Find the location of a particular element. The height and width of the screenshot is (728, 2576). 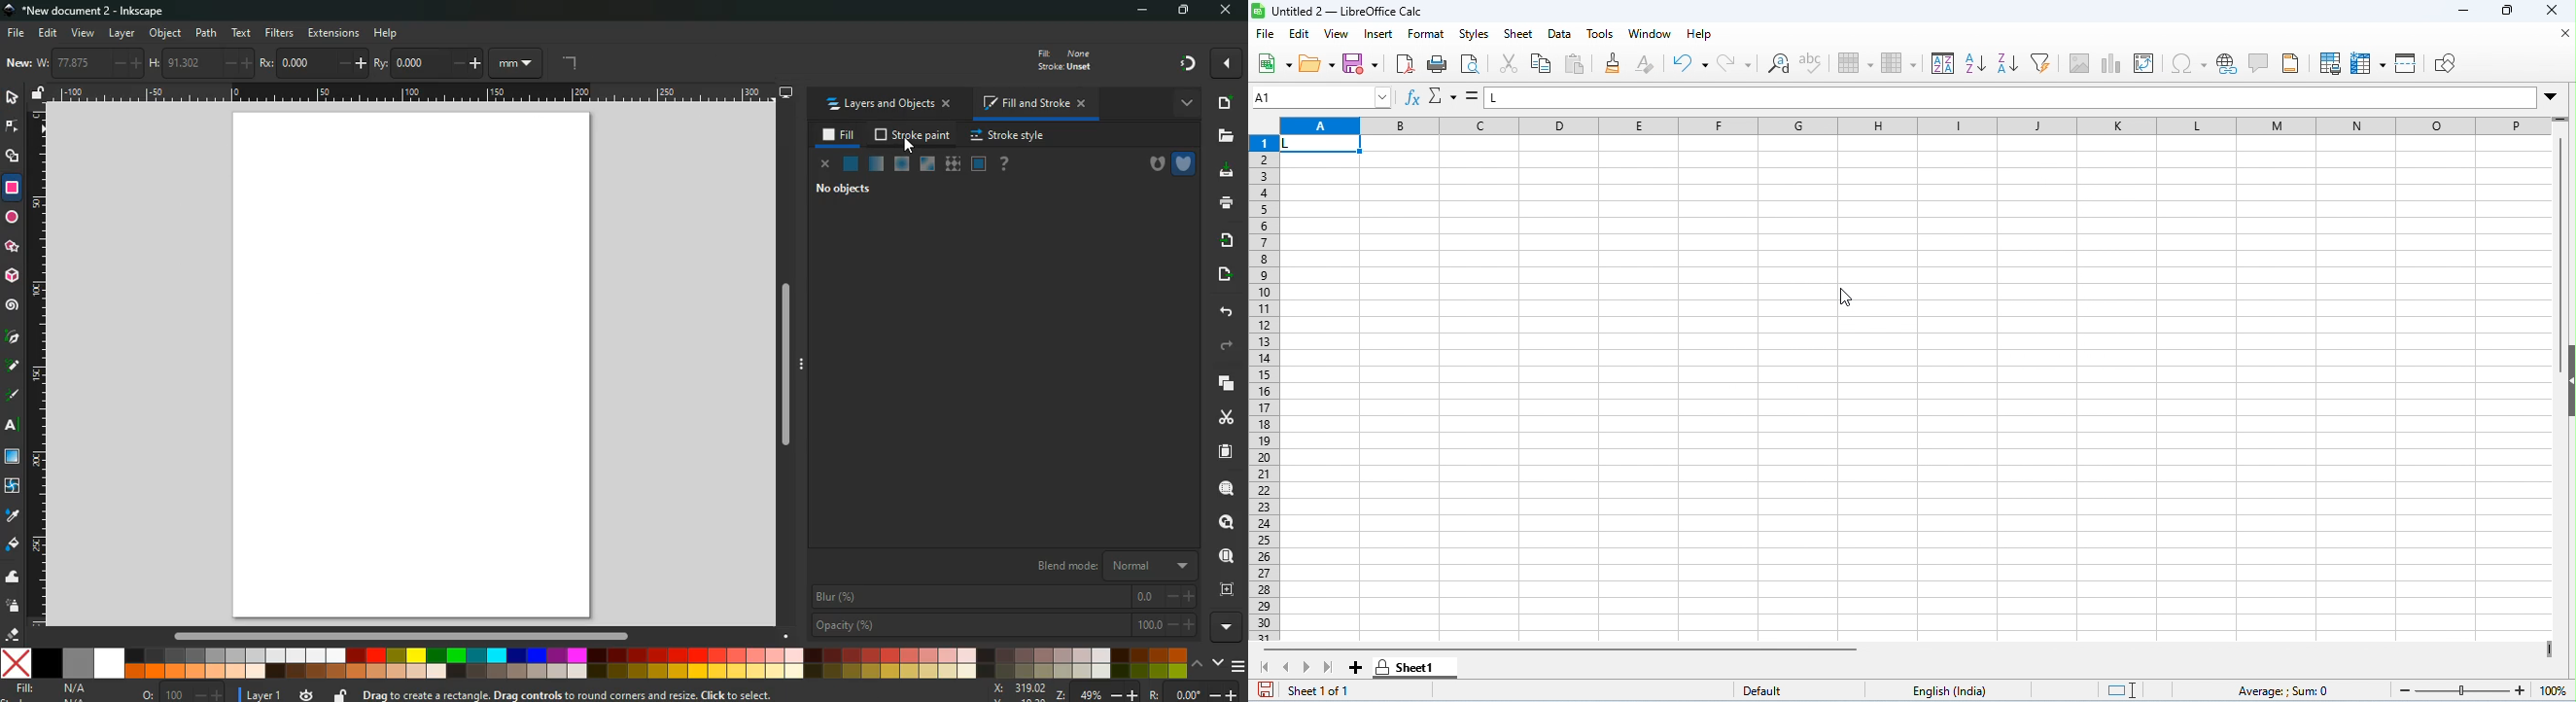

text is located at coordinates (14, 427).